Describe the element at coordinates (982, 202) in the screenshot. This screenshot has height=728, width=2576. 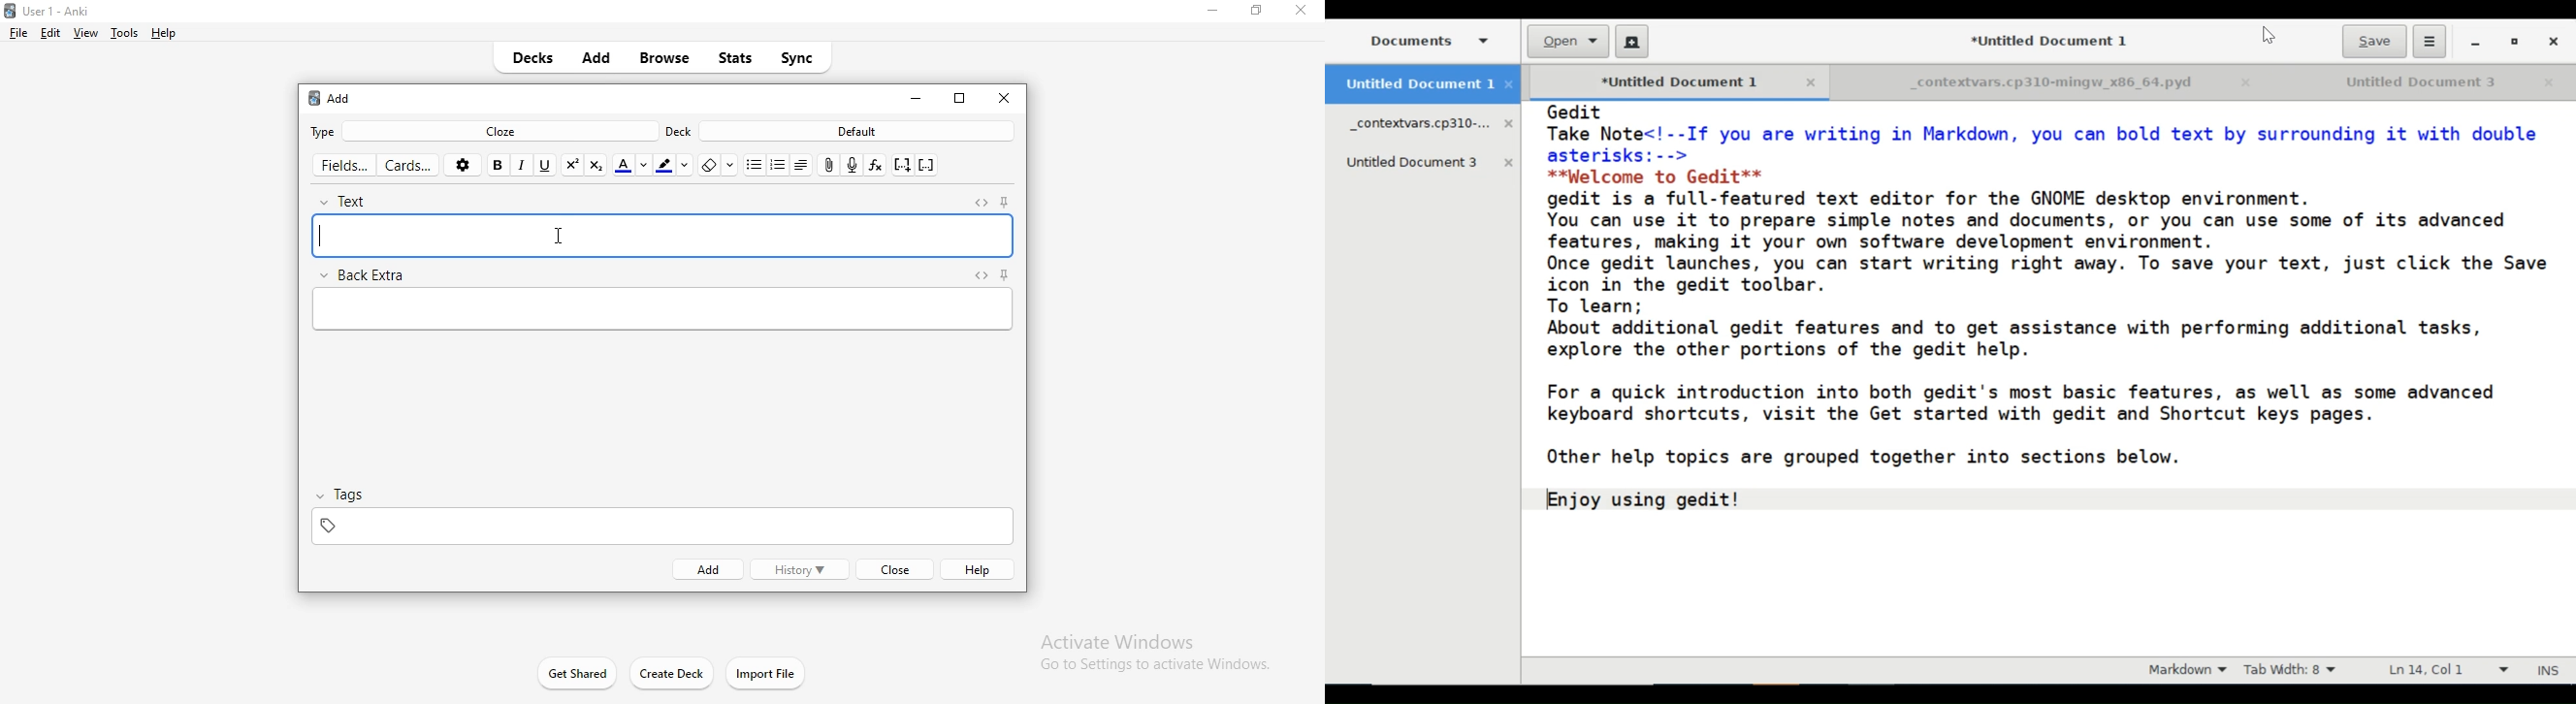
I see `<>expand` at that location.